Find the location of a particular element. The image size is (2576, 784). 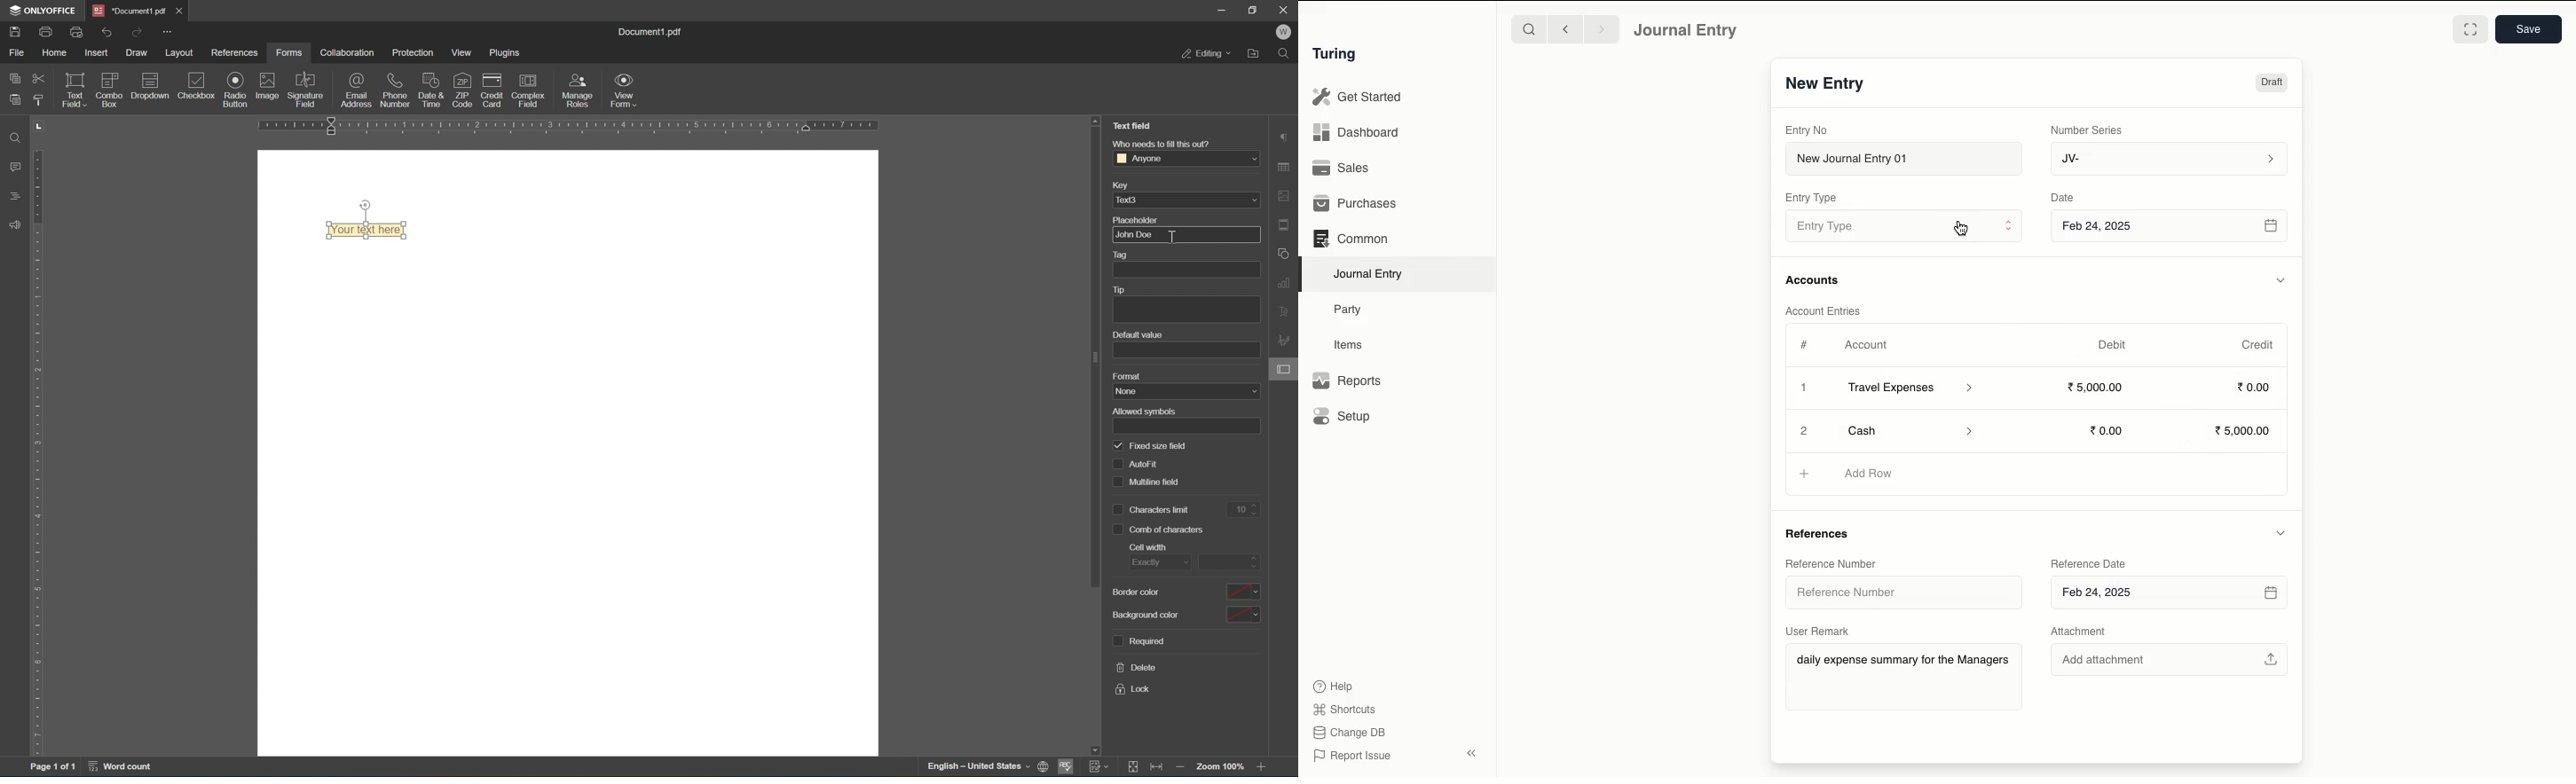

Get Started is located at coordinates (1359, 98).